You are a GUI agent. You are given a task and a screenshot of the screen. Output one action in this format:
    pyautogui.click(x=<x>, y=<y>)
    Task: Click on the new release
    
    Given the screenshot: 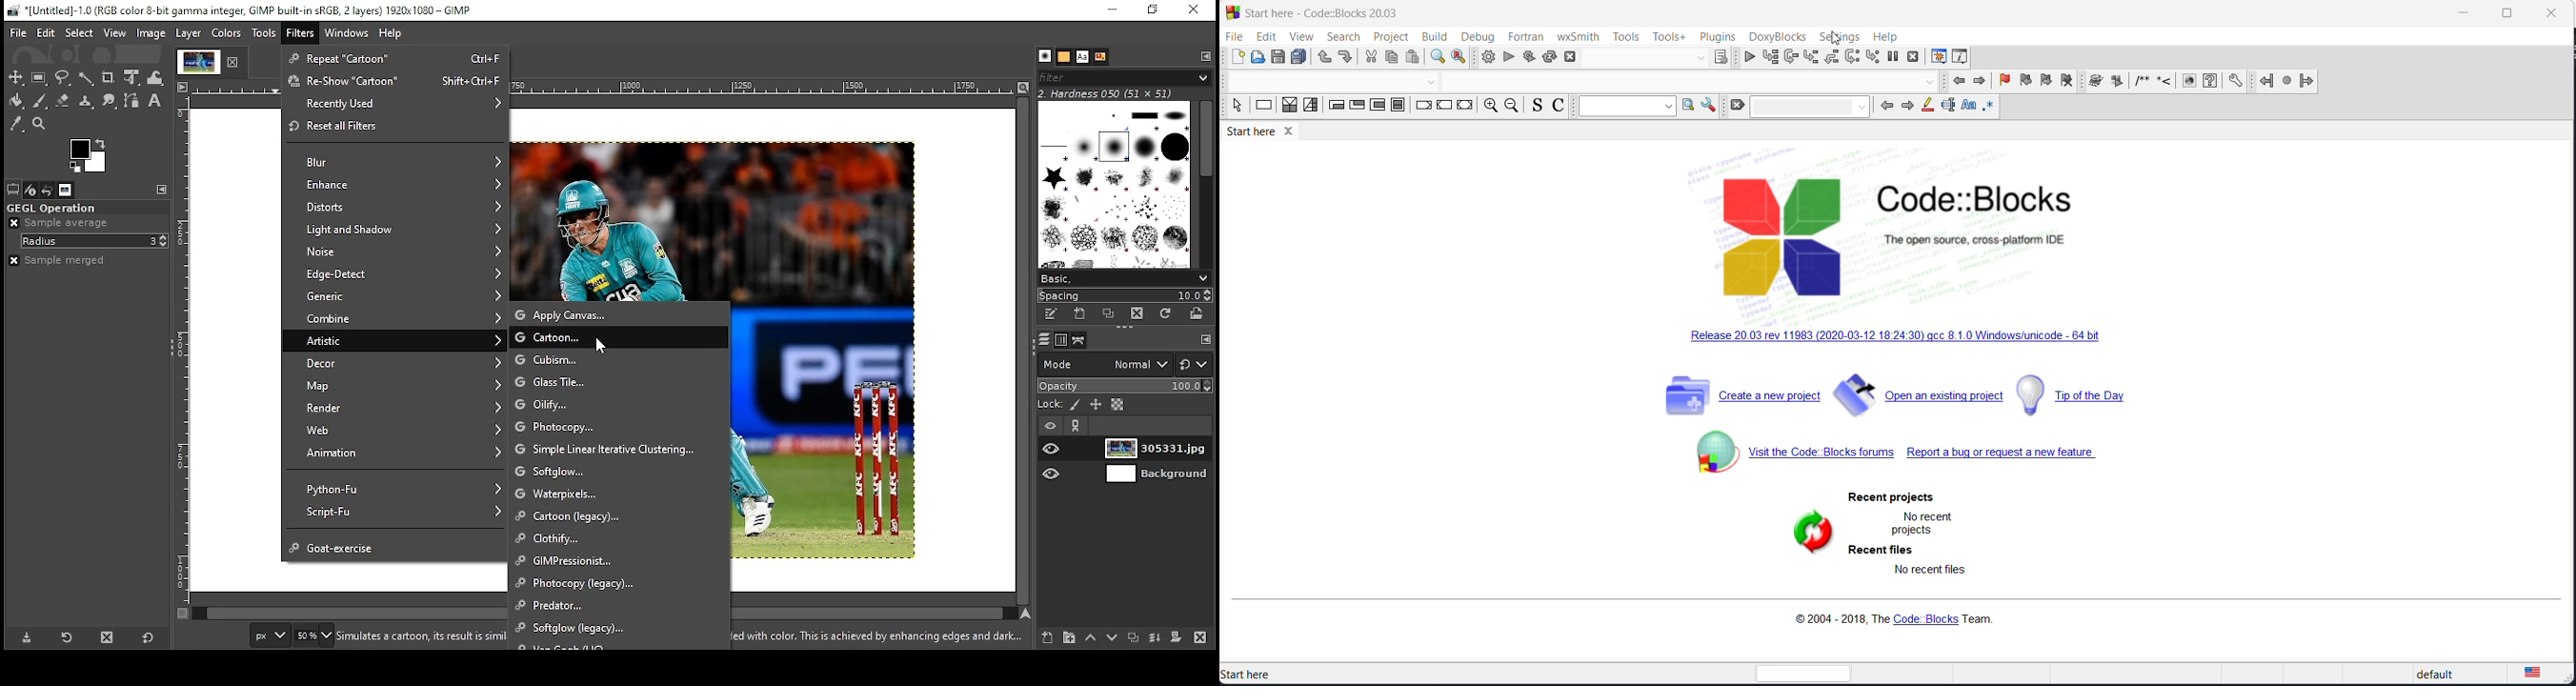 What is the action you would take?
    pyautogui.click(x=1899, y=342)
    